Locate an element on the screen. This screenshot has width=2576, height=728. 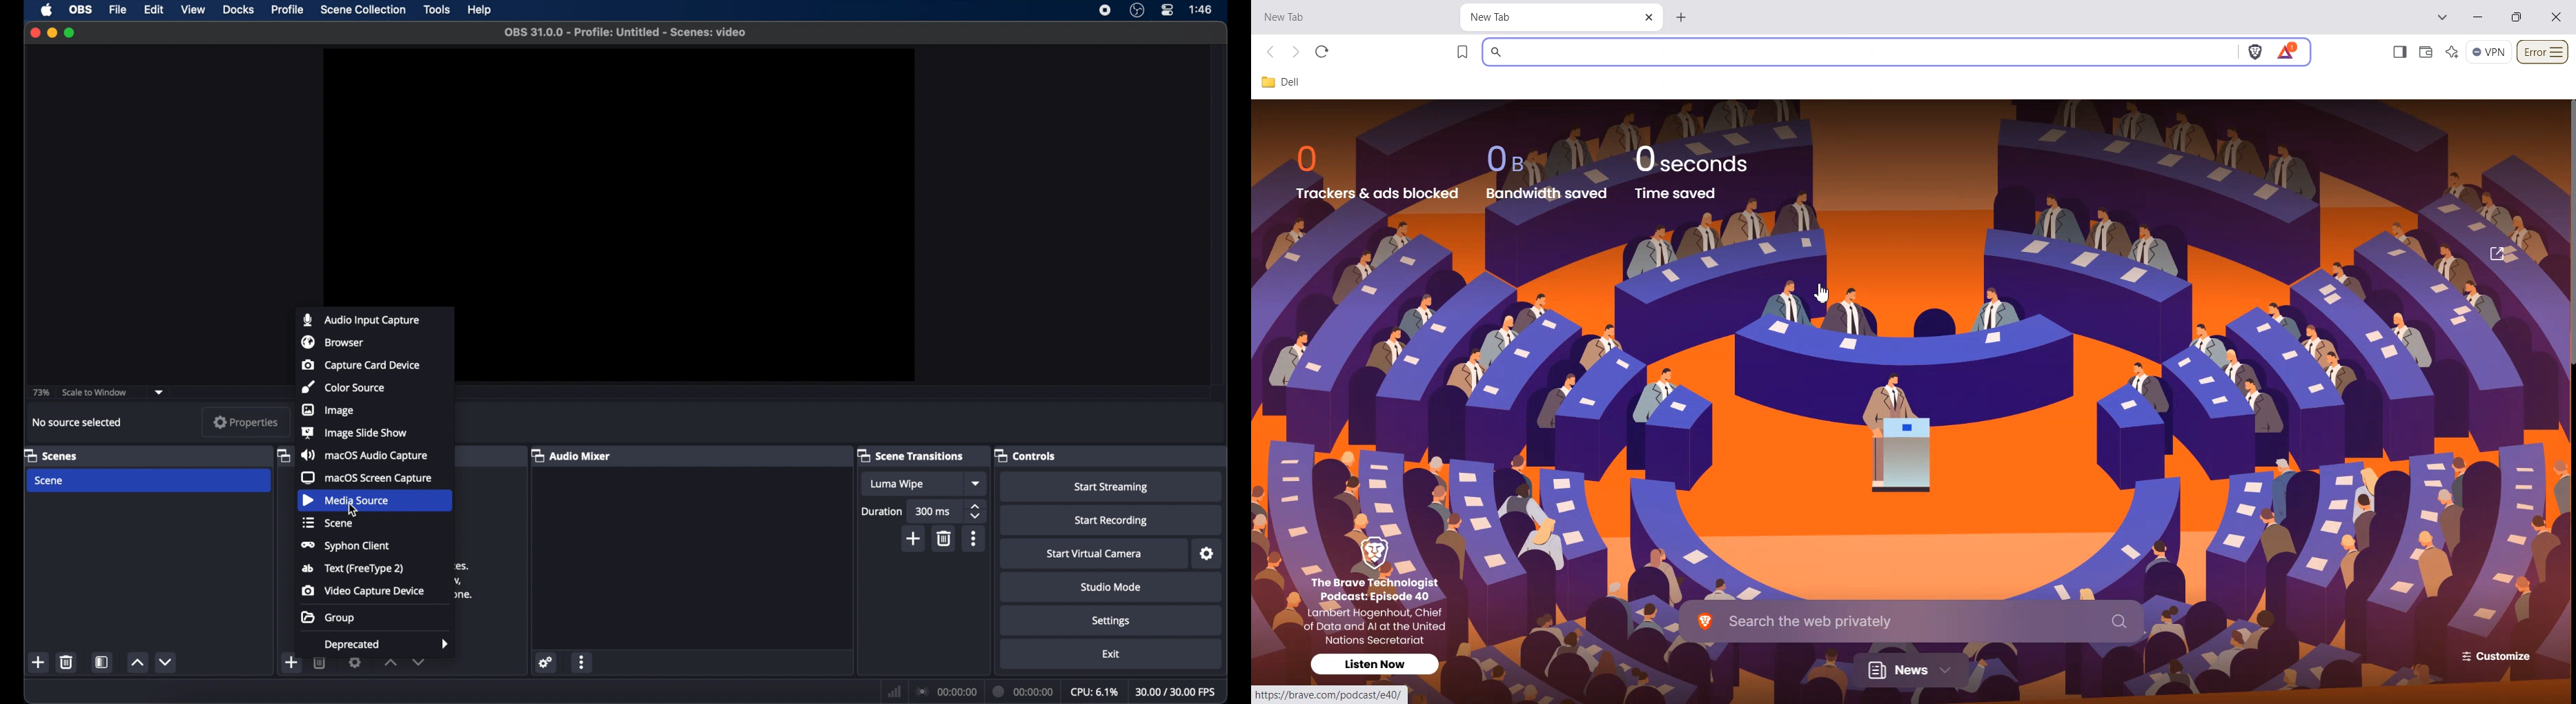
view is located at coordinates (193, 8).